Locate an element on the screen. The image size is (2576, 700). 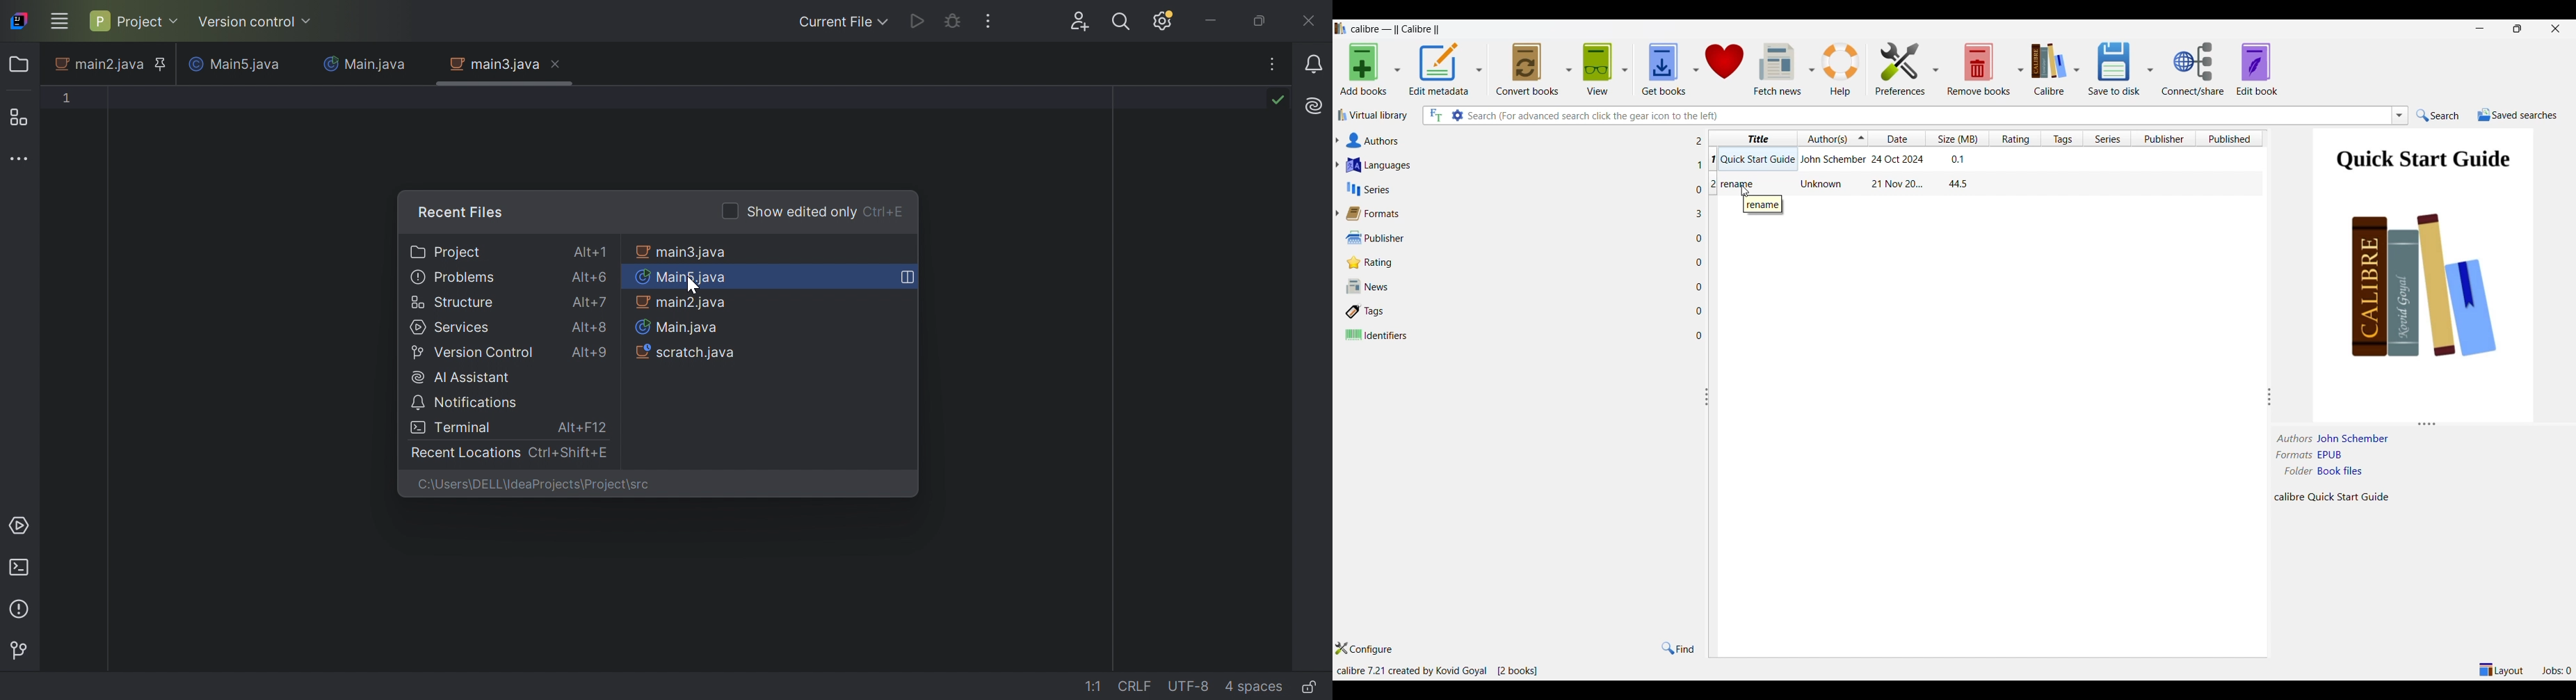
Expand authors is located at coordinates (1337, 141).